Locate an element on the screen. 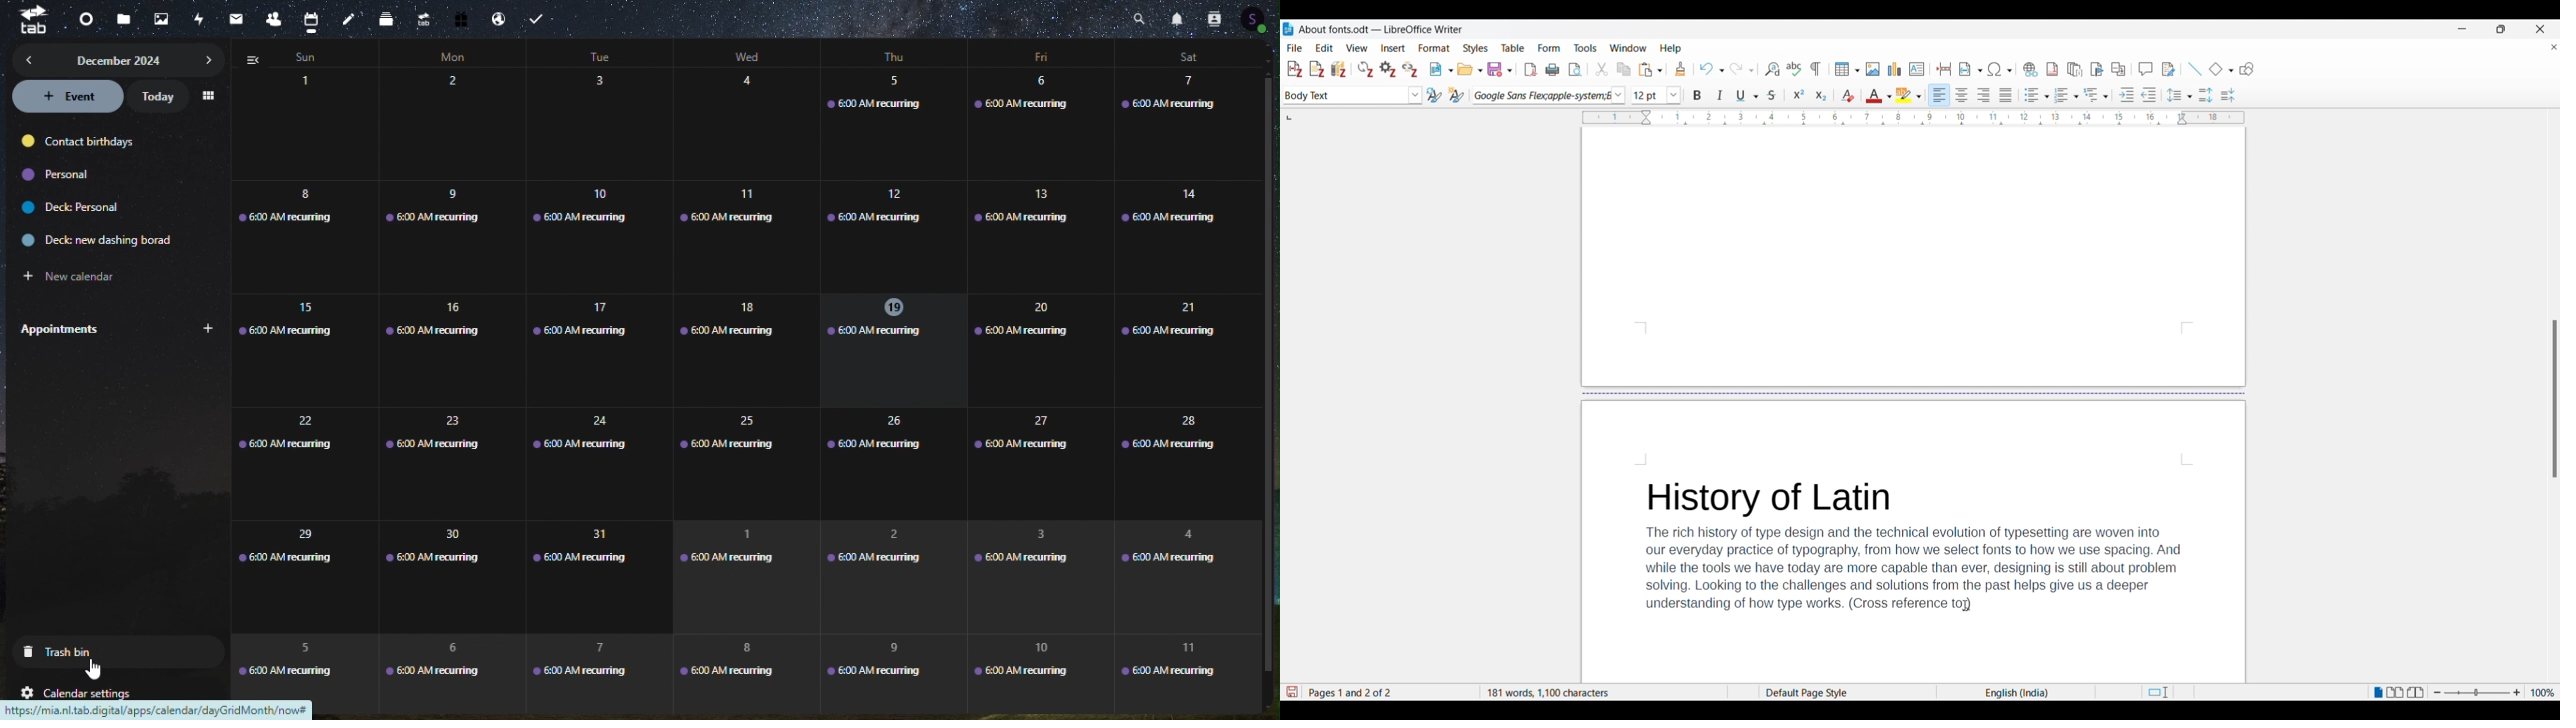 This screenshot has height=728, width=2576. Input font is located at coordinates (1649, 95).